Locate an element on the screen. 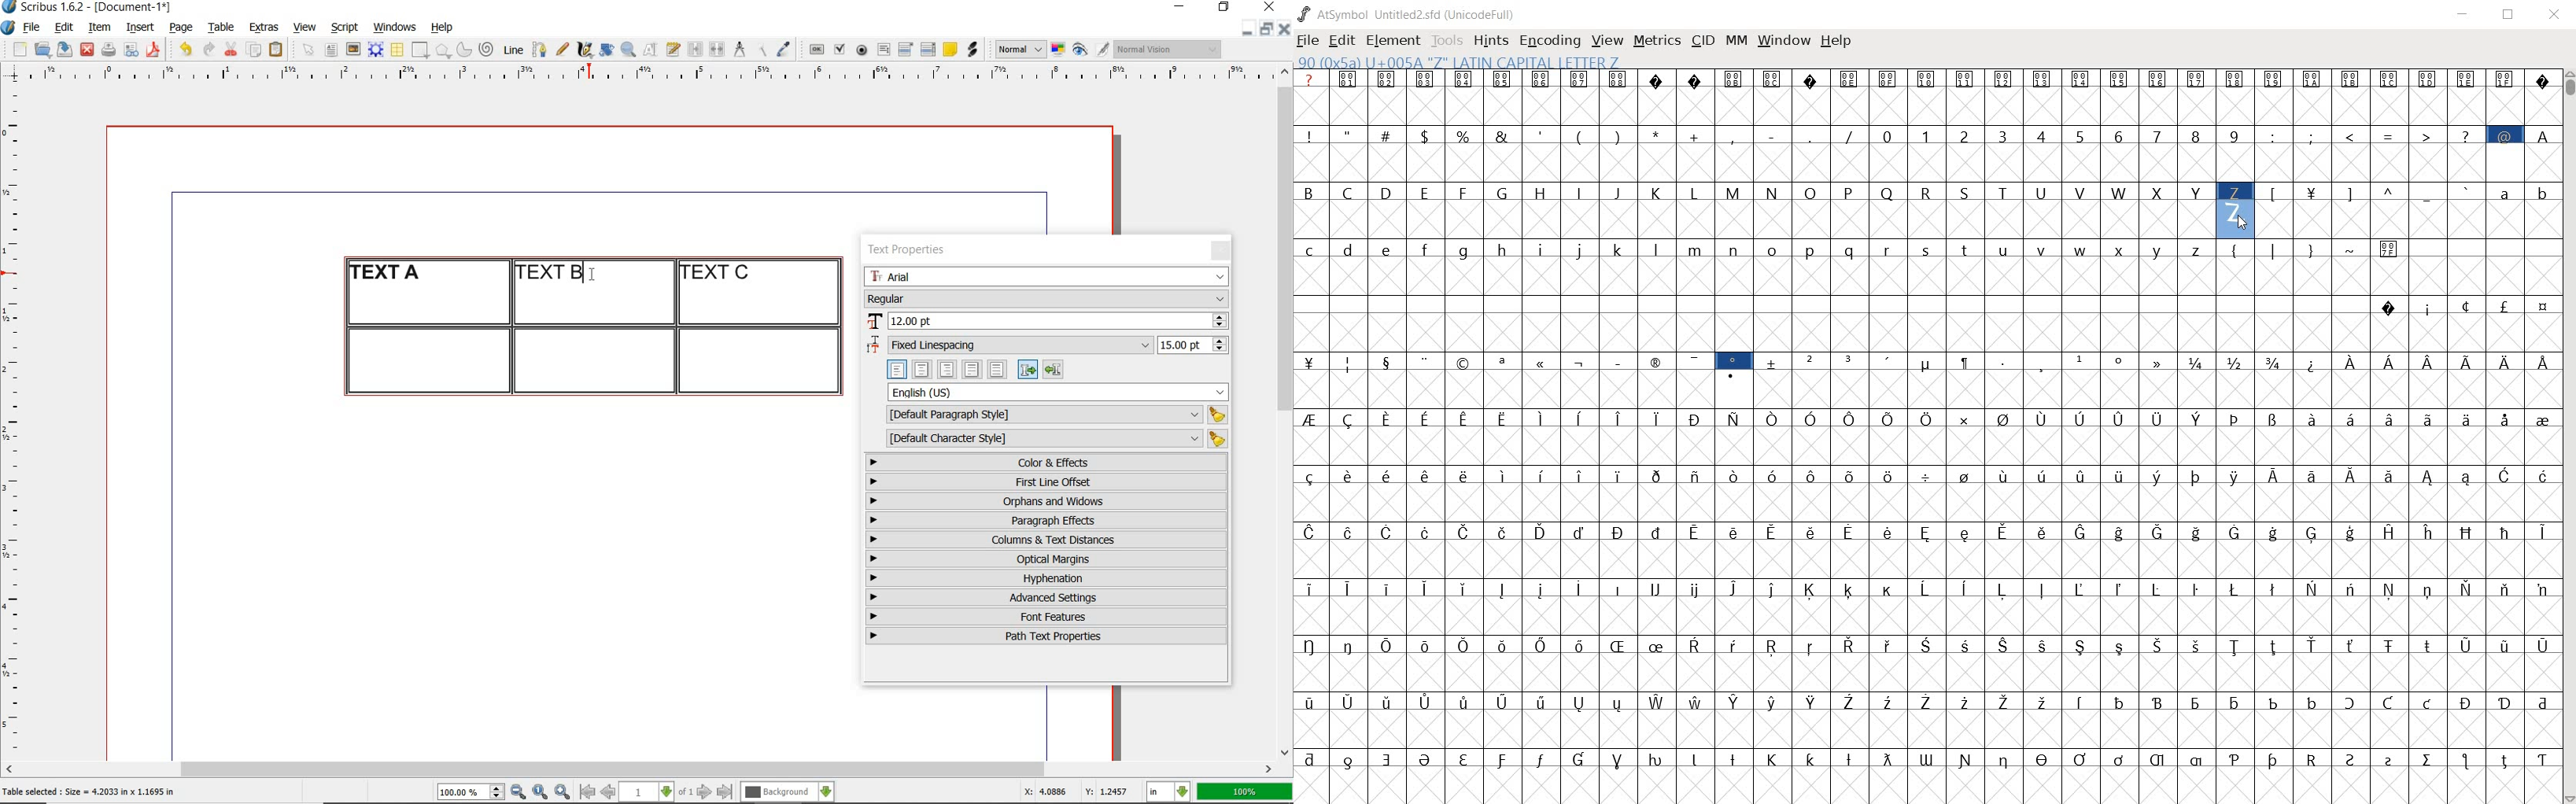 The height and width of the screenshot is (812, 2576). extras is located at coordinates (264, 28).